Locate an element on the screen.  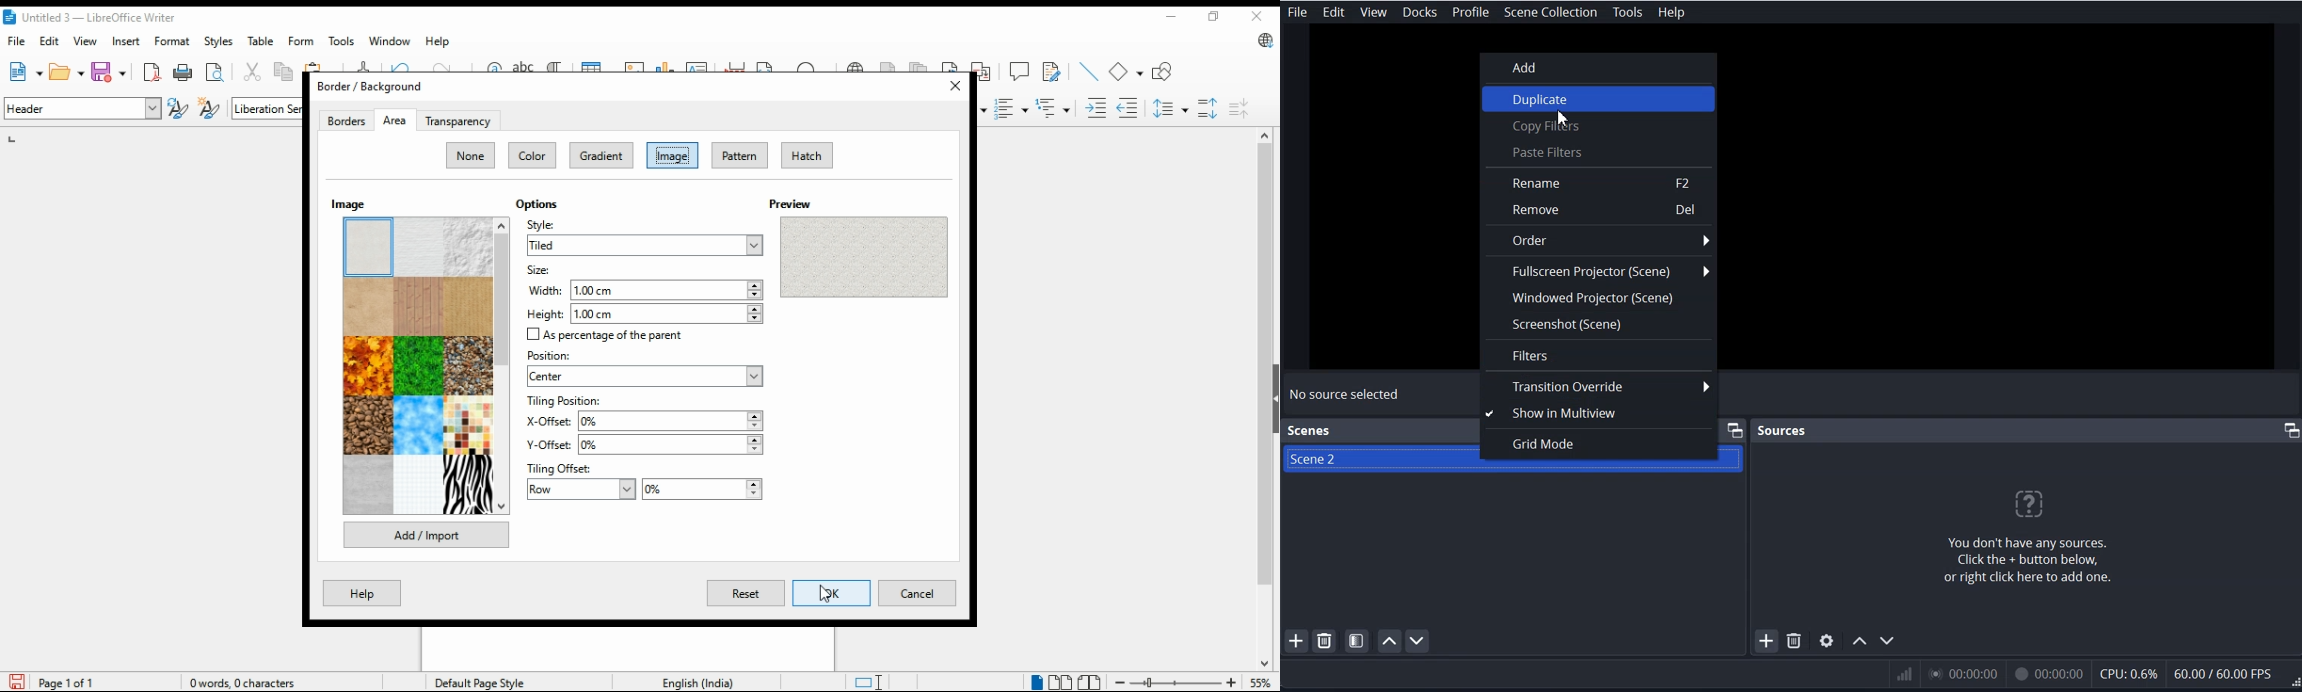
Copy Filter is located at coordinates (1598, 127).